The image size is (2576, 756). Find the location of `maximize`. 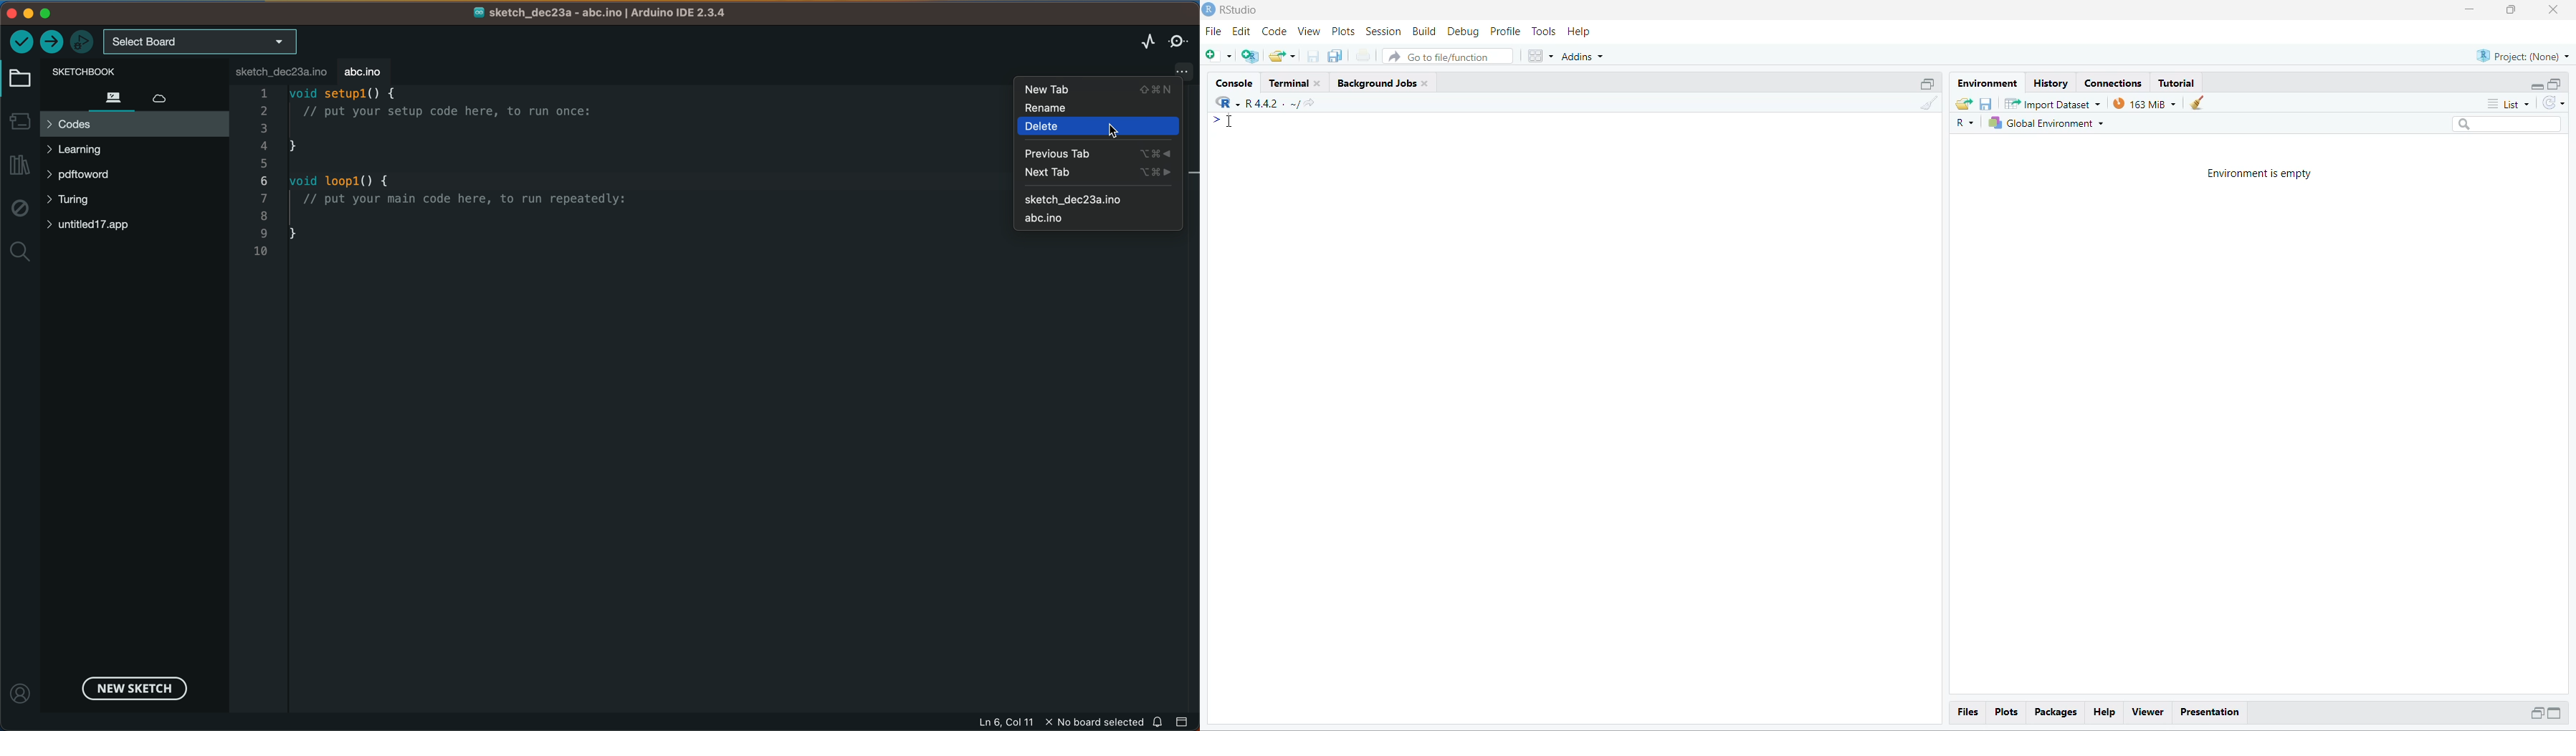

maximize is located at coordinates (2554, 84).